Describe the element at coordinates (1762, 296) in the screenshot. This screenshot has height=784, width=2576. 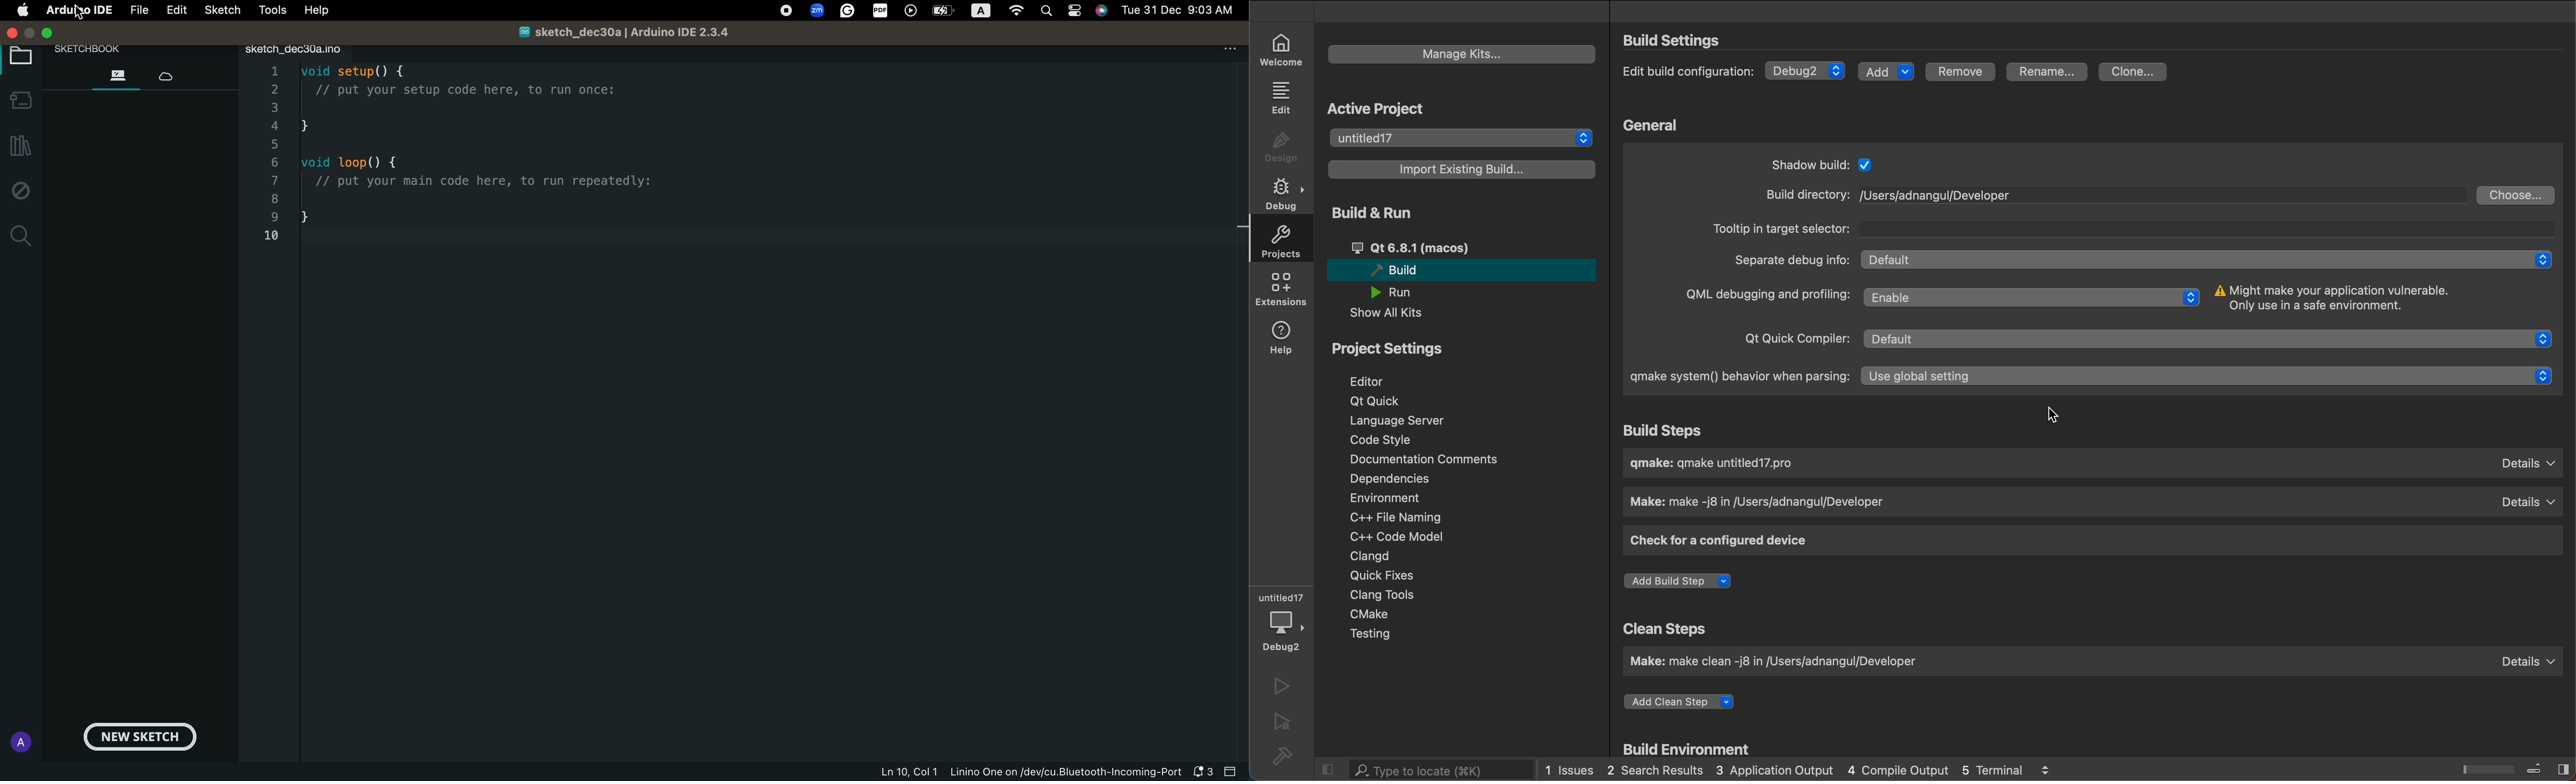
I see `qml debugging` at that location.